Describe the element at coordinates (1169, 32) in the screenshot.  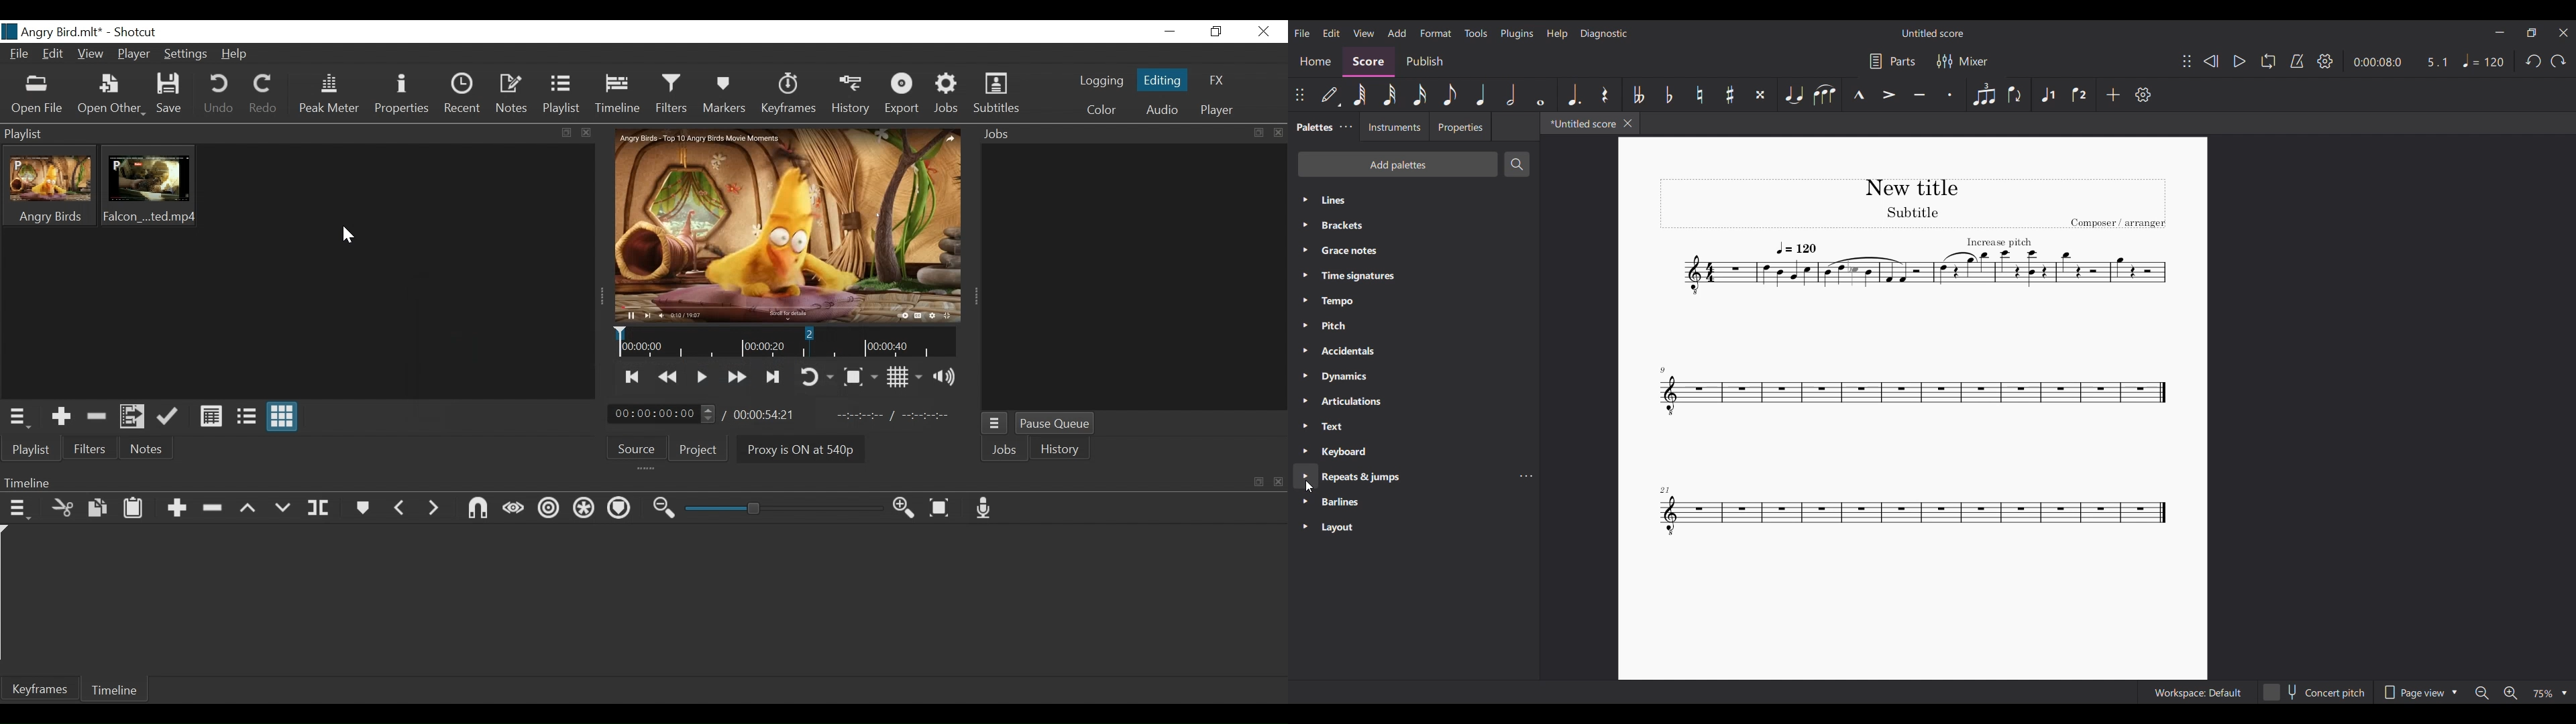
I see `minimize` at that location.